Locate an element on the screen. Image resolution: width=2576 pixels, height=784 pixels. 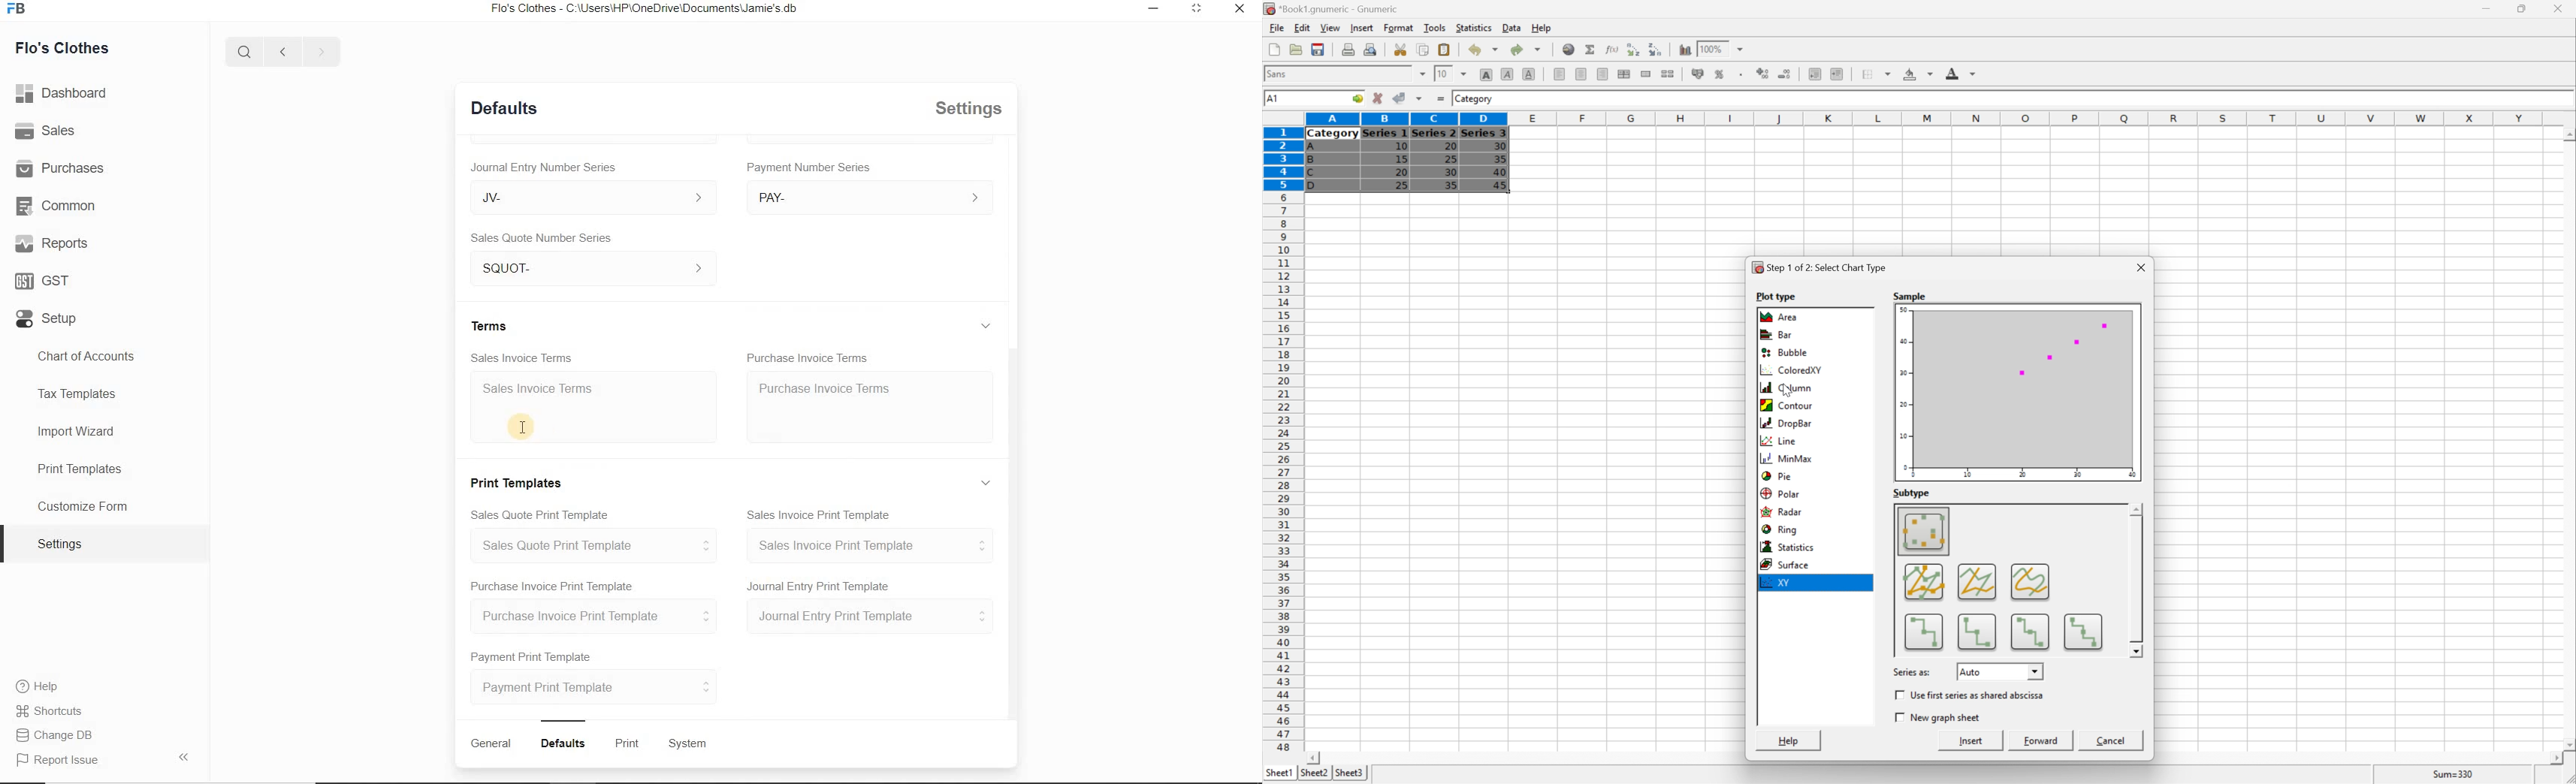
30 is located at coordinates (1500, 146).